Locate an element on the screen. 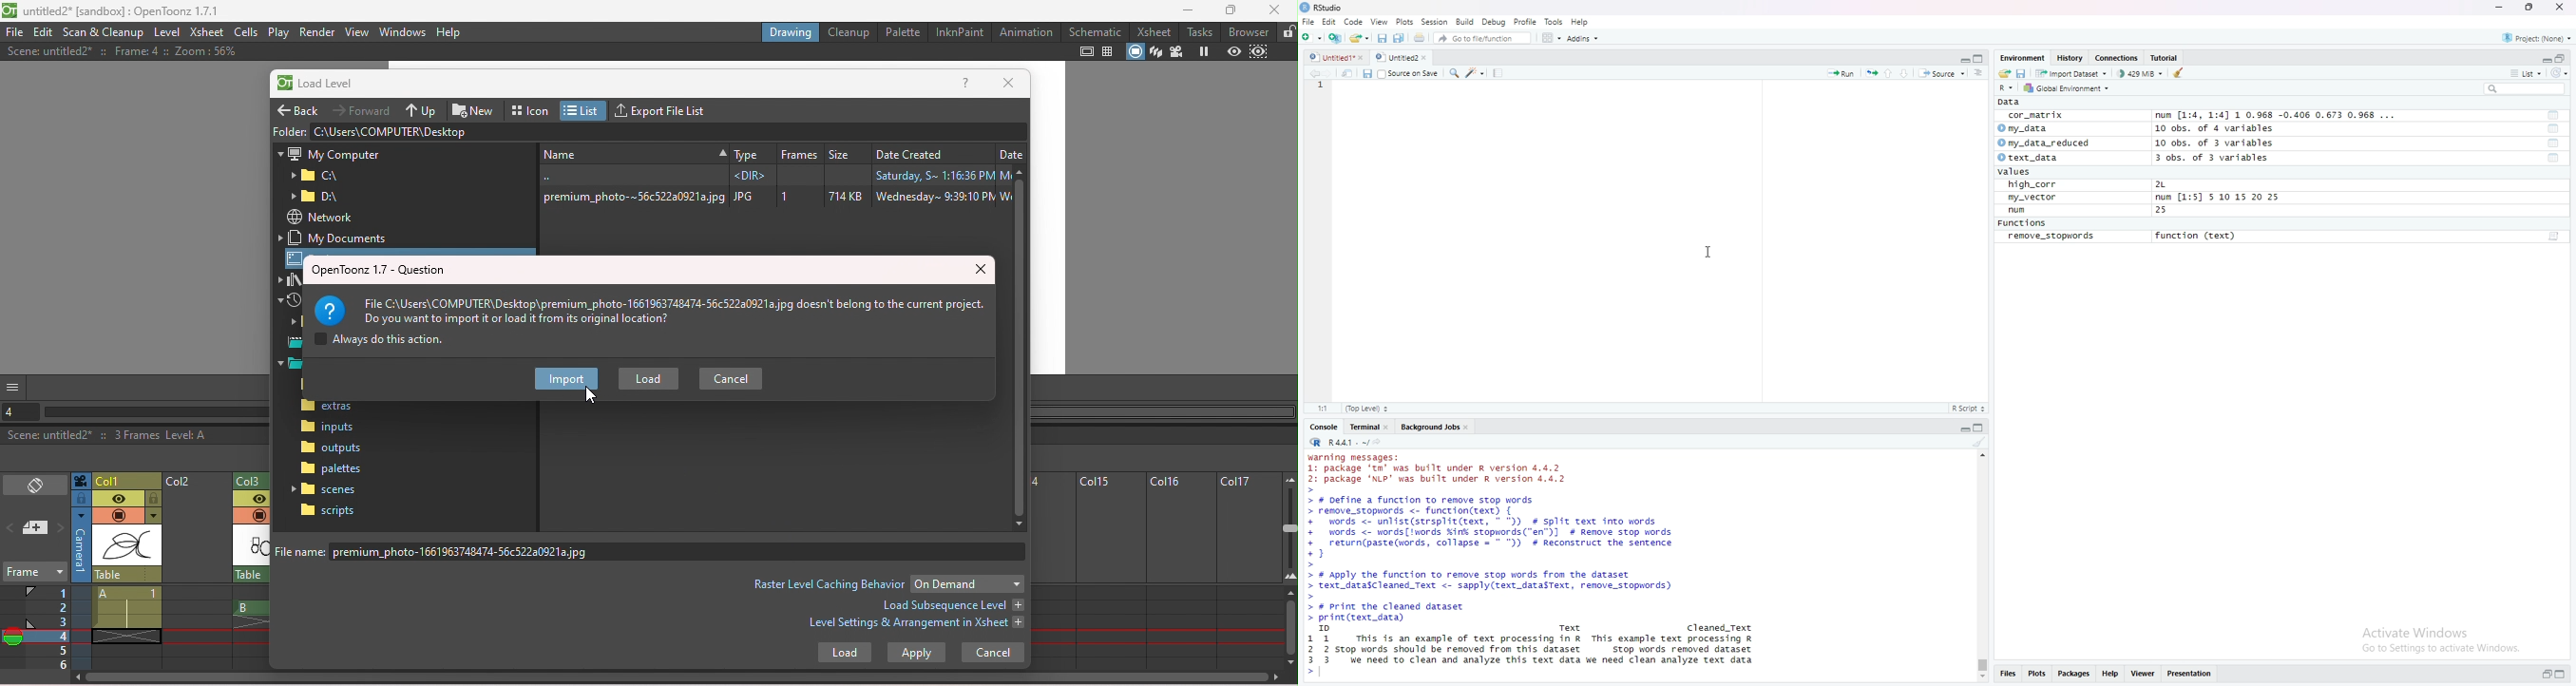 This screenshot has width=2576, height=700. Restore Down is located at coordinates (2561, 59).